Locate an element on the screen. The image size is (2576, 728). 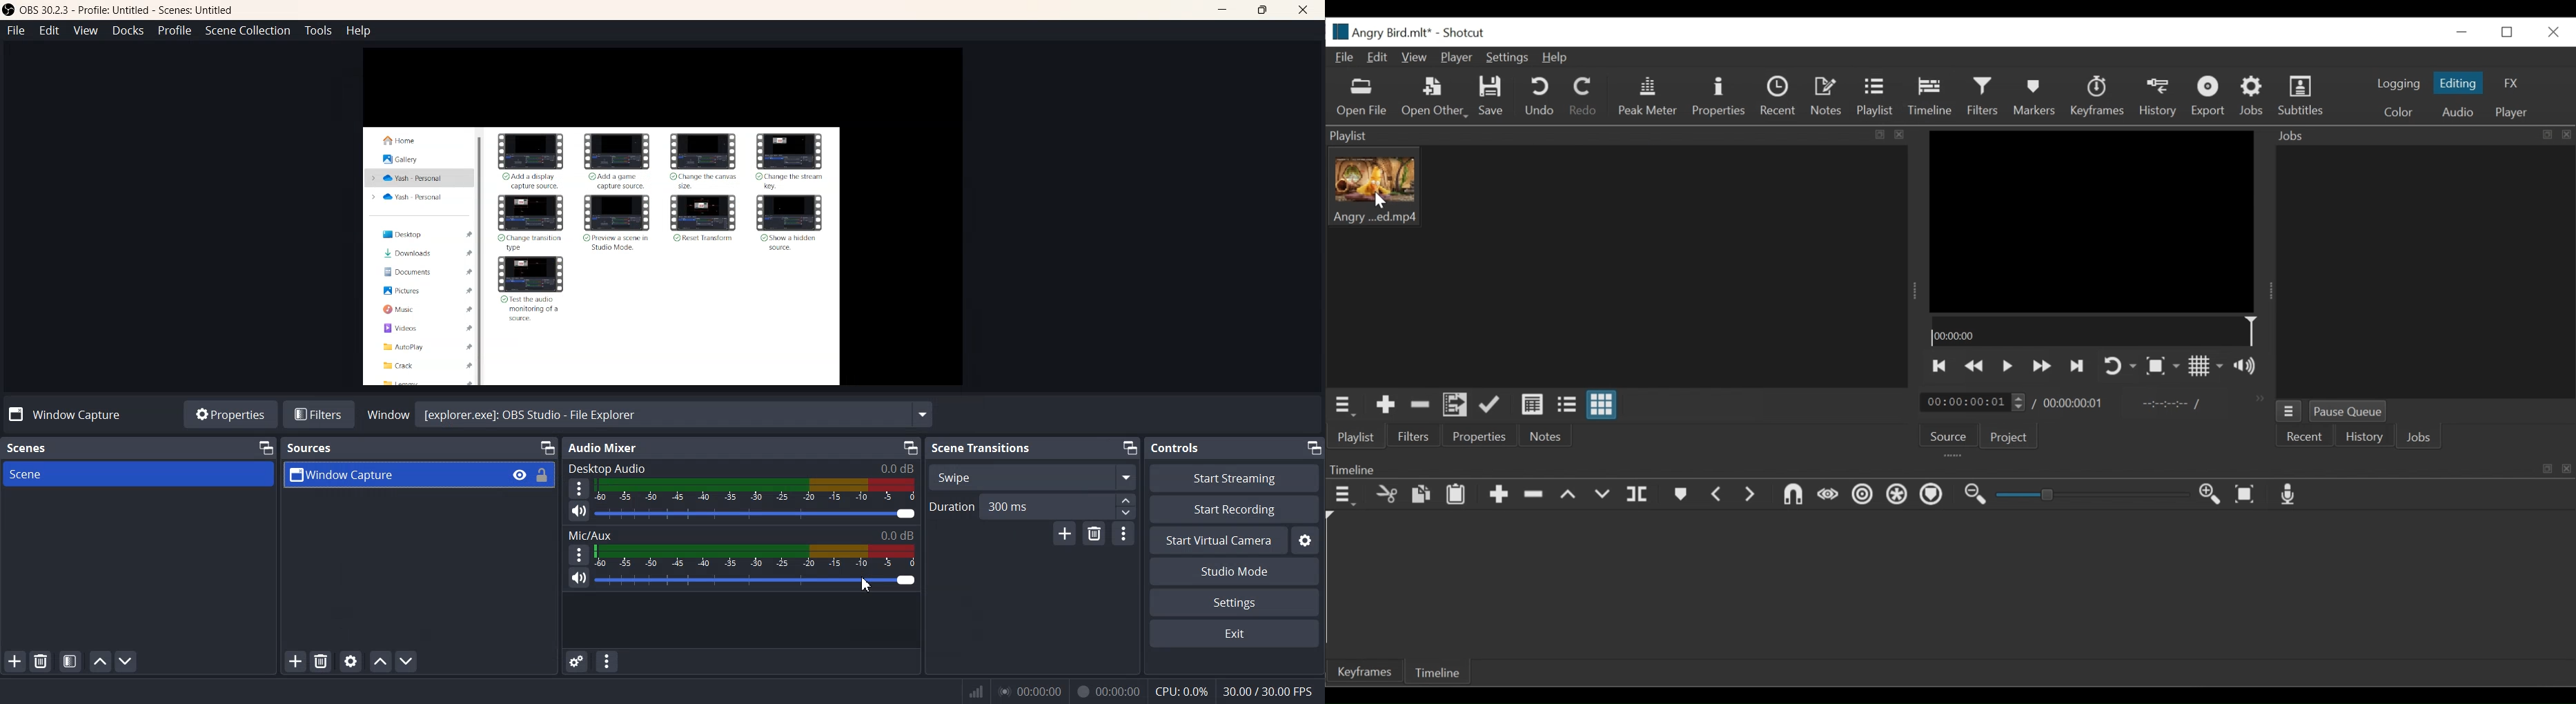
Jobs is located at coordinates (2419, 435).